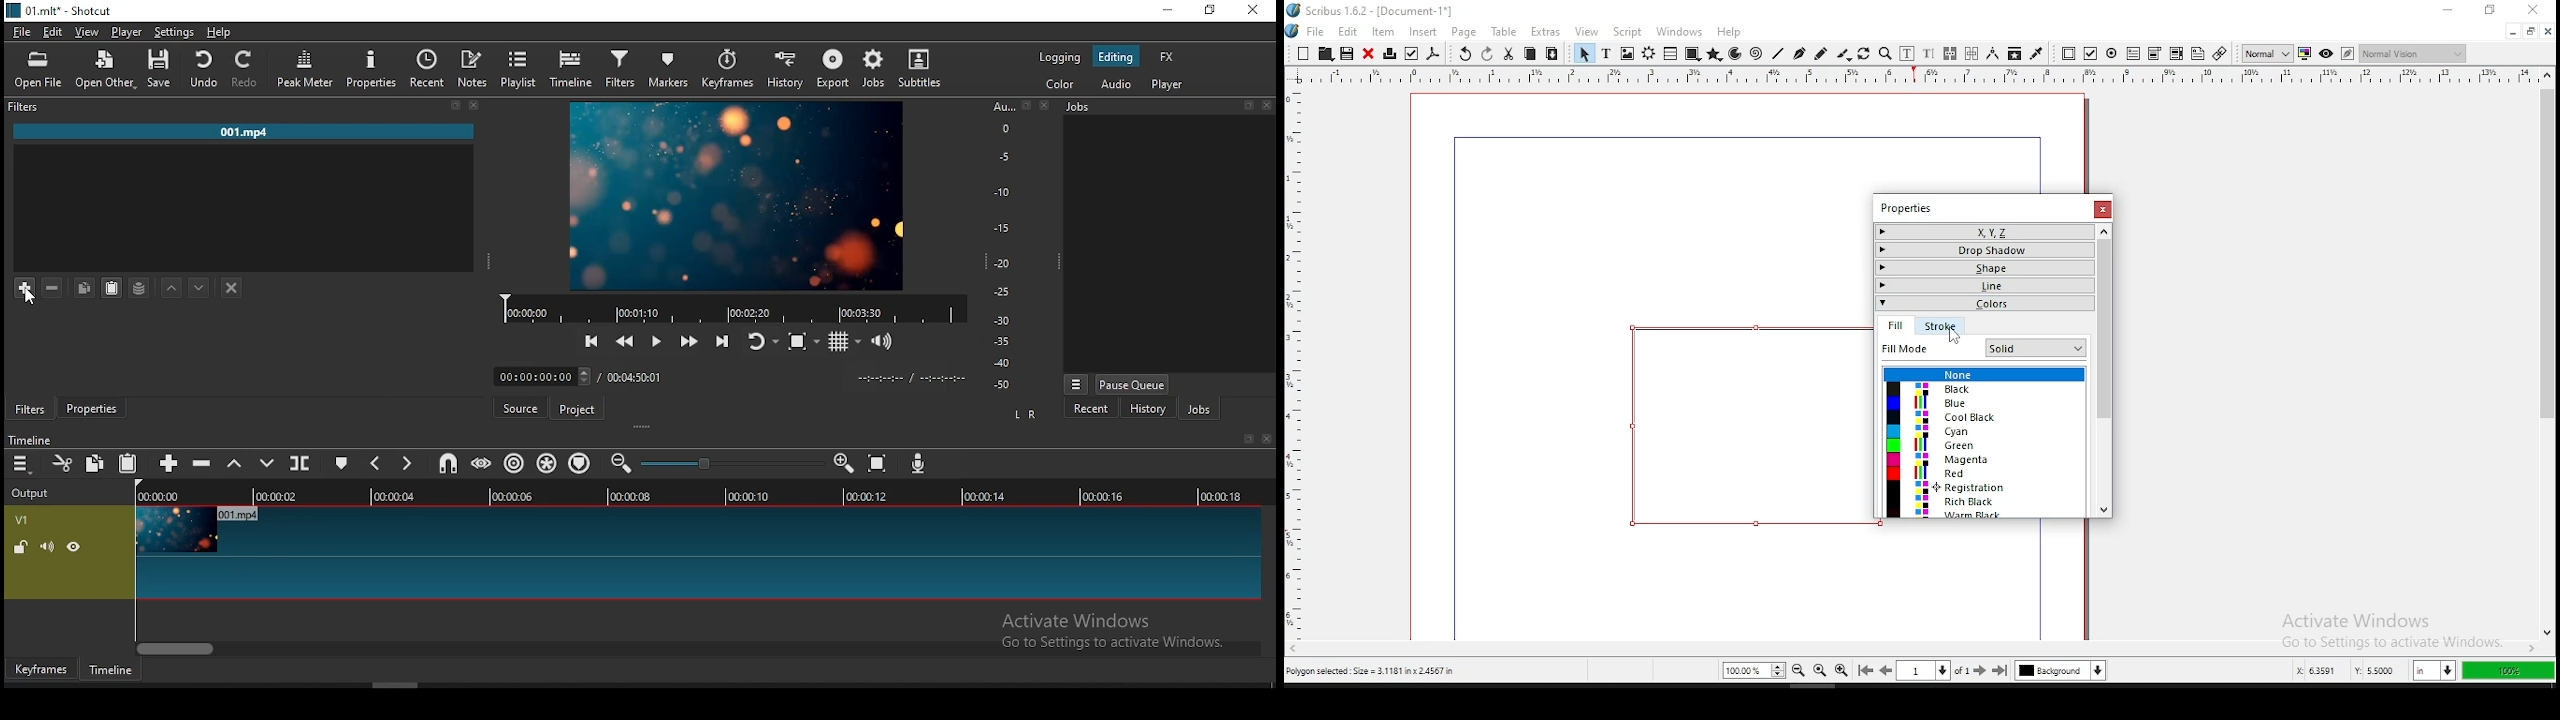  Describe the element at coordinates (1842, 671) in the screenshot. I see `zoom in` at that location.